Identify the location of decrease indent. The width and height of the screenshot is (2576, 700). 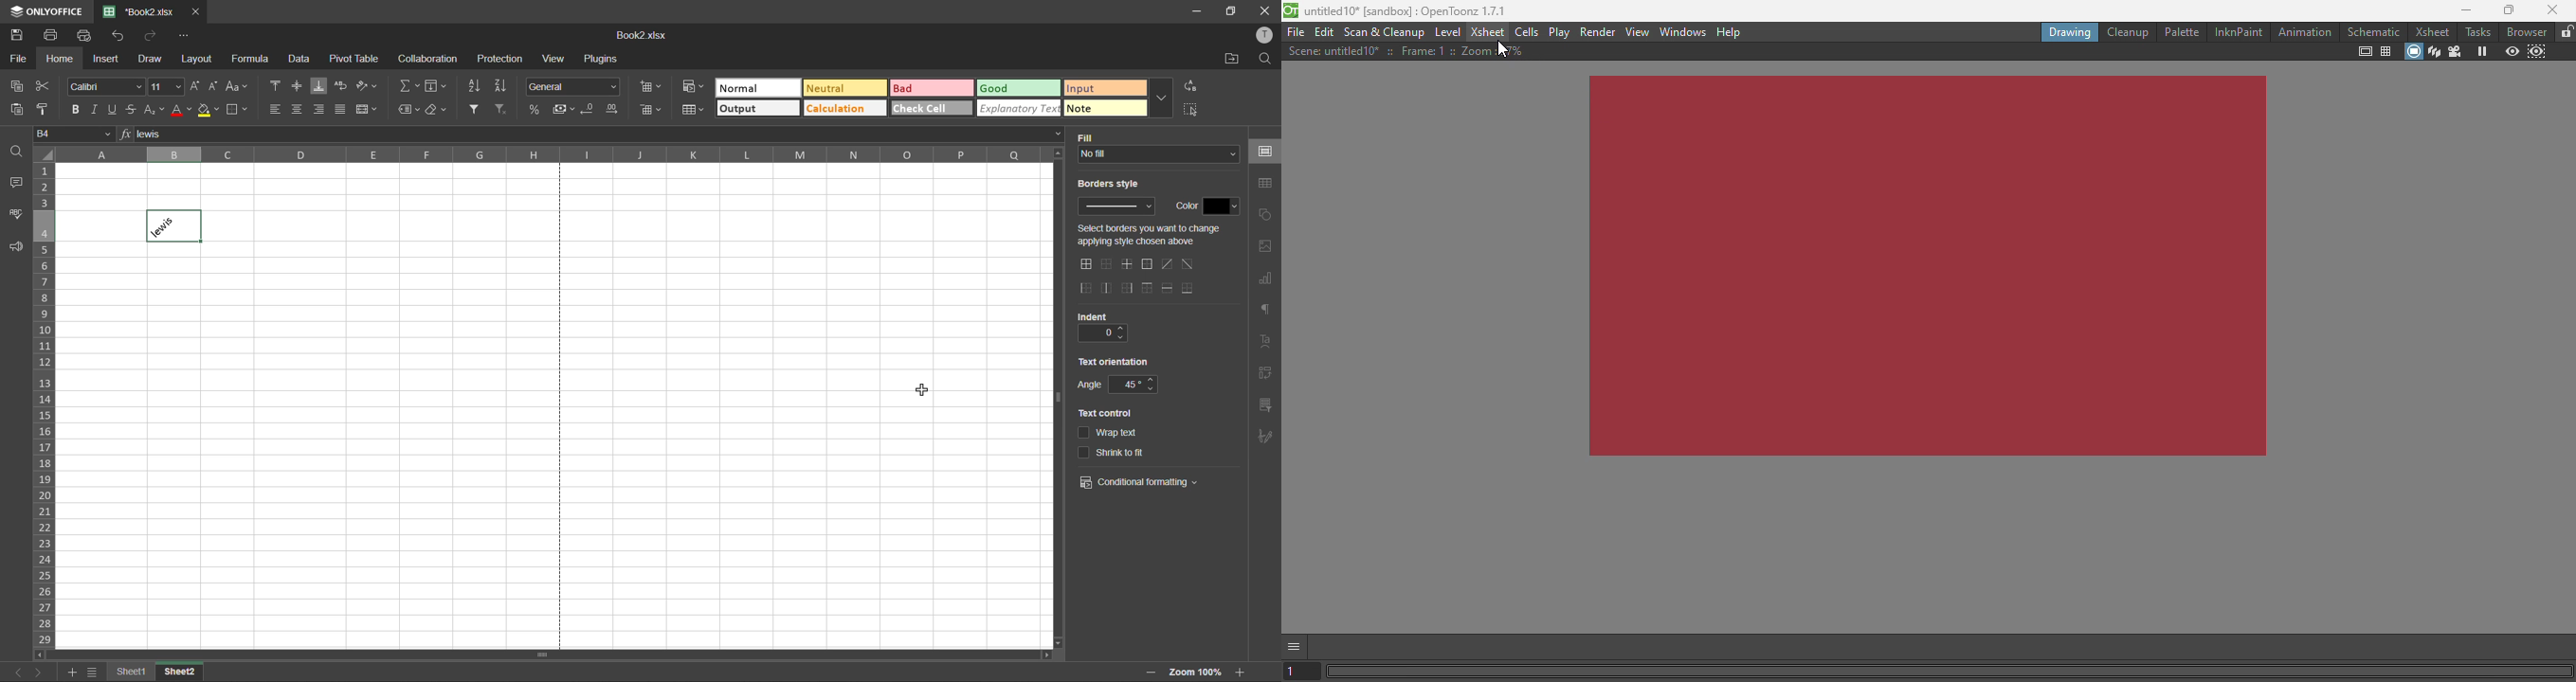
(1125, 338).